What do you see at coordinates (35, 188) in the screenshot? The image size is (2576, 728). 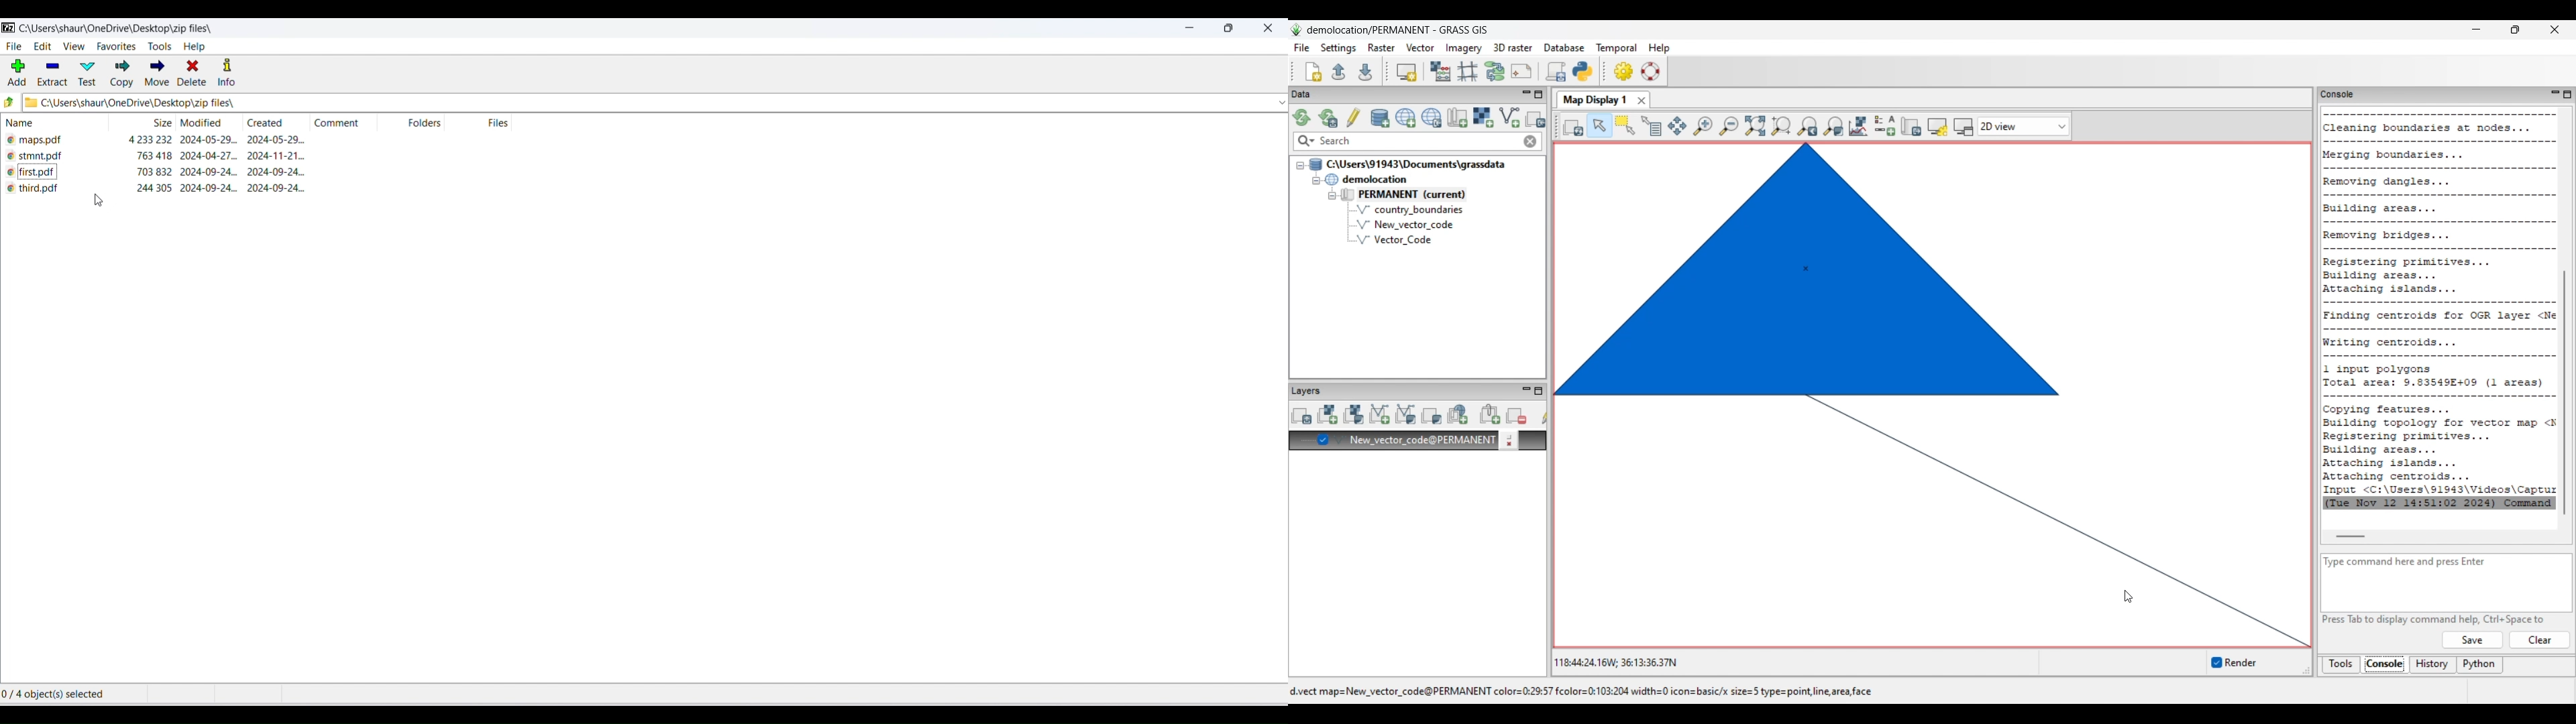 I see `third pdf` at bounding box center [35, 188].